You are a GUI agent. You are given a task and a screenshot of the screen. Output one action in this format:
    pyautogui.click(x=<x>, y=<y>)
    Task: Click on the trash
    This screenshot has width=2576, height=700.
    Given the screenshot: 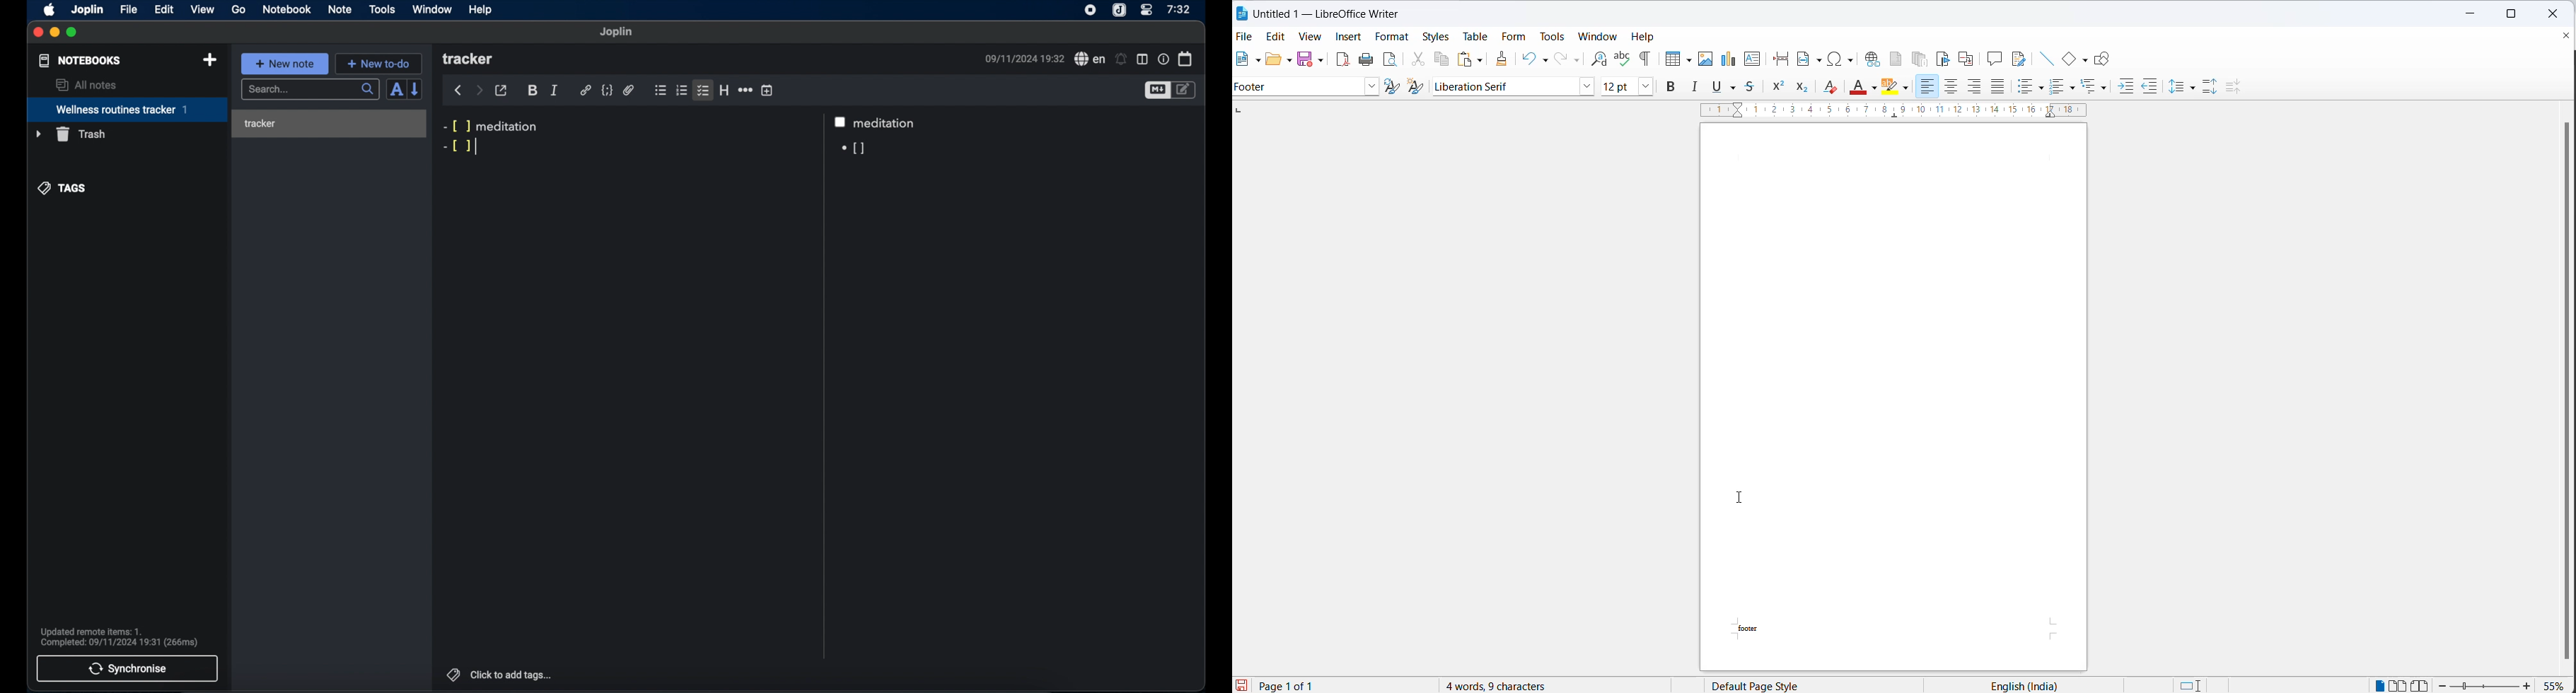 What is the action you would take?
    pyautogui.click(x=70, y=134)
    